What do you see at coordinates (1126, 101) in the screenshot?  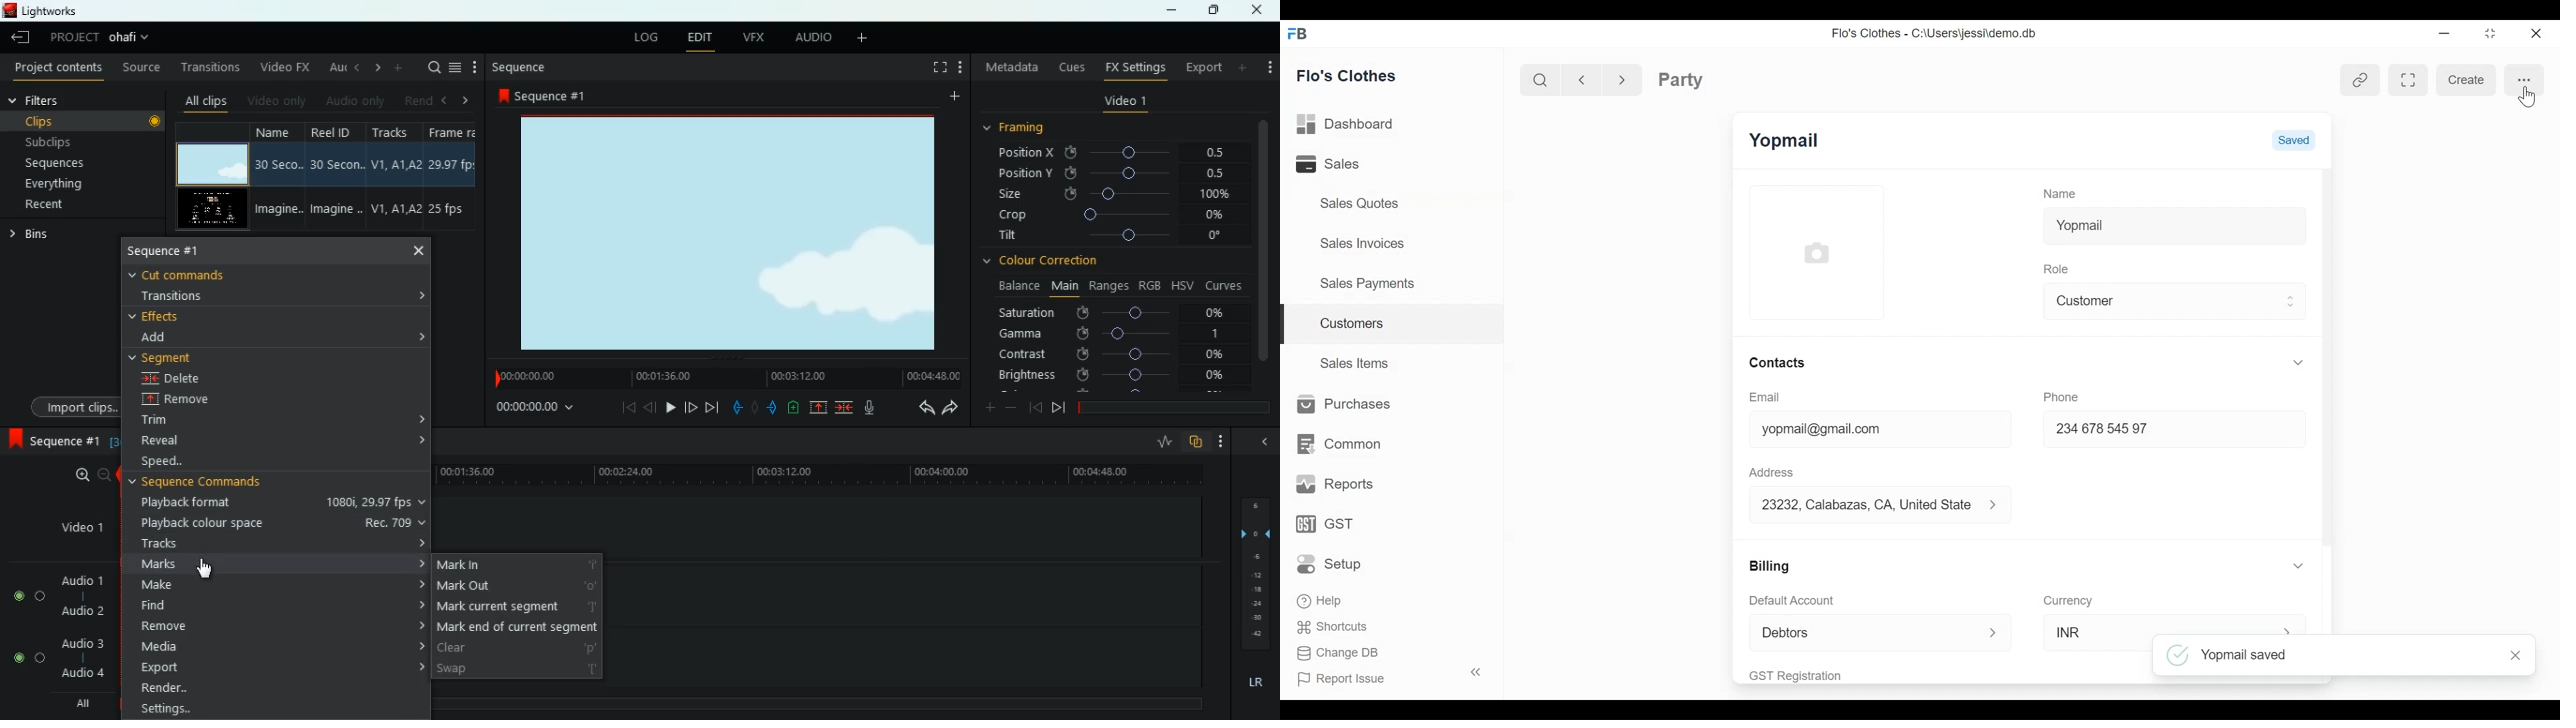 I see `video 1` at bounding box center [1126, 101].